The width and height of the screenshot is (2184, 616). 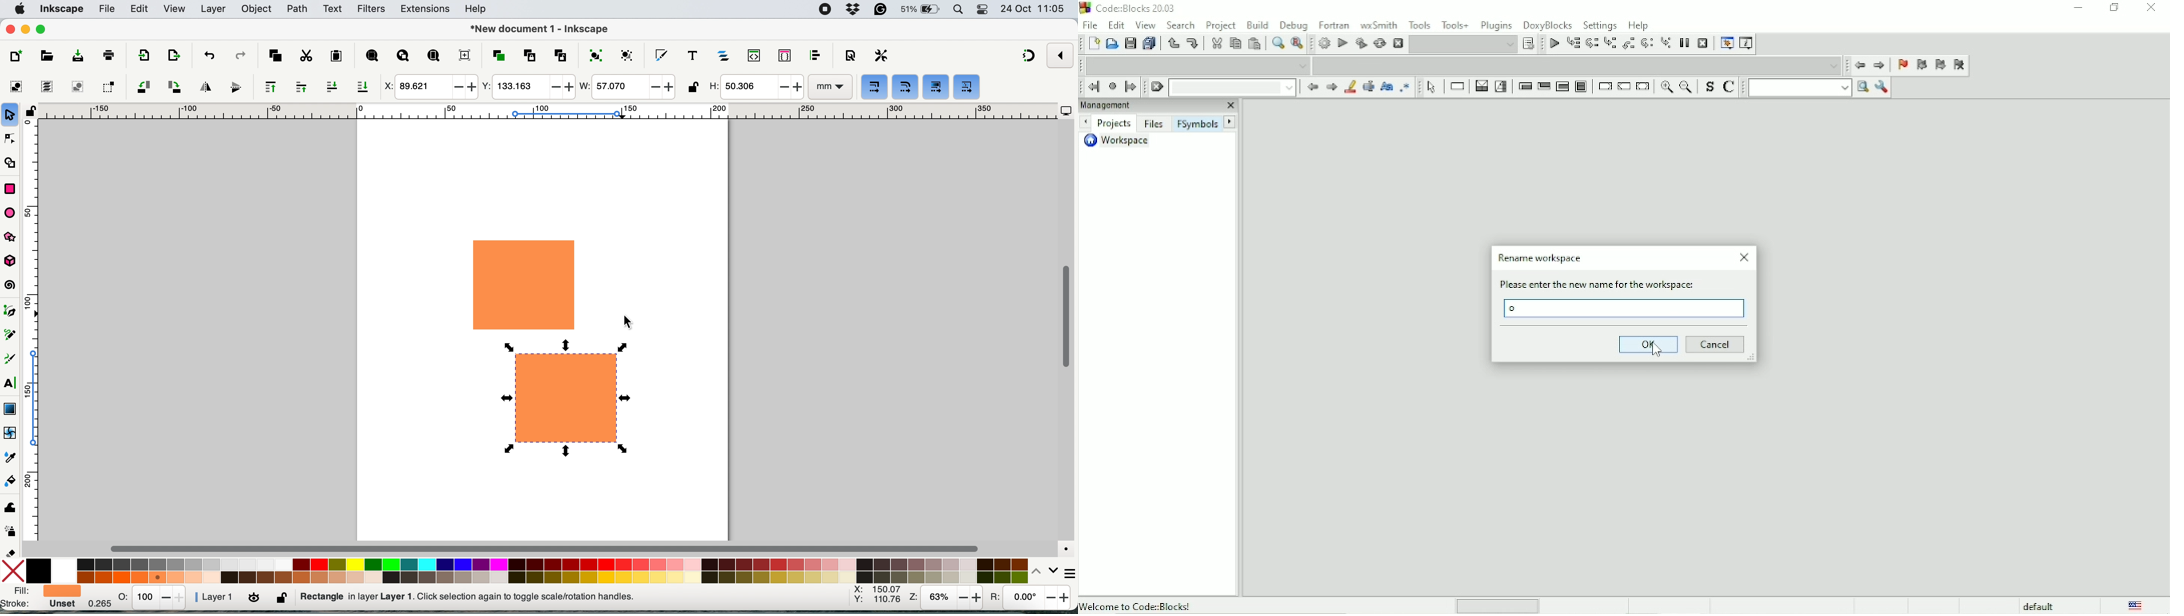 What do you see at coordinates (1171, 43) in the screenshot?
I see `Undo` at bounding box center [1171, 43].